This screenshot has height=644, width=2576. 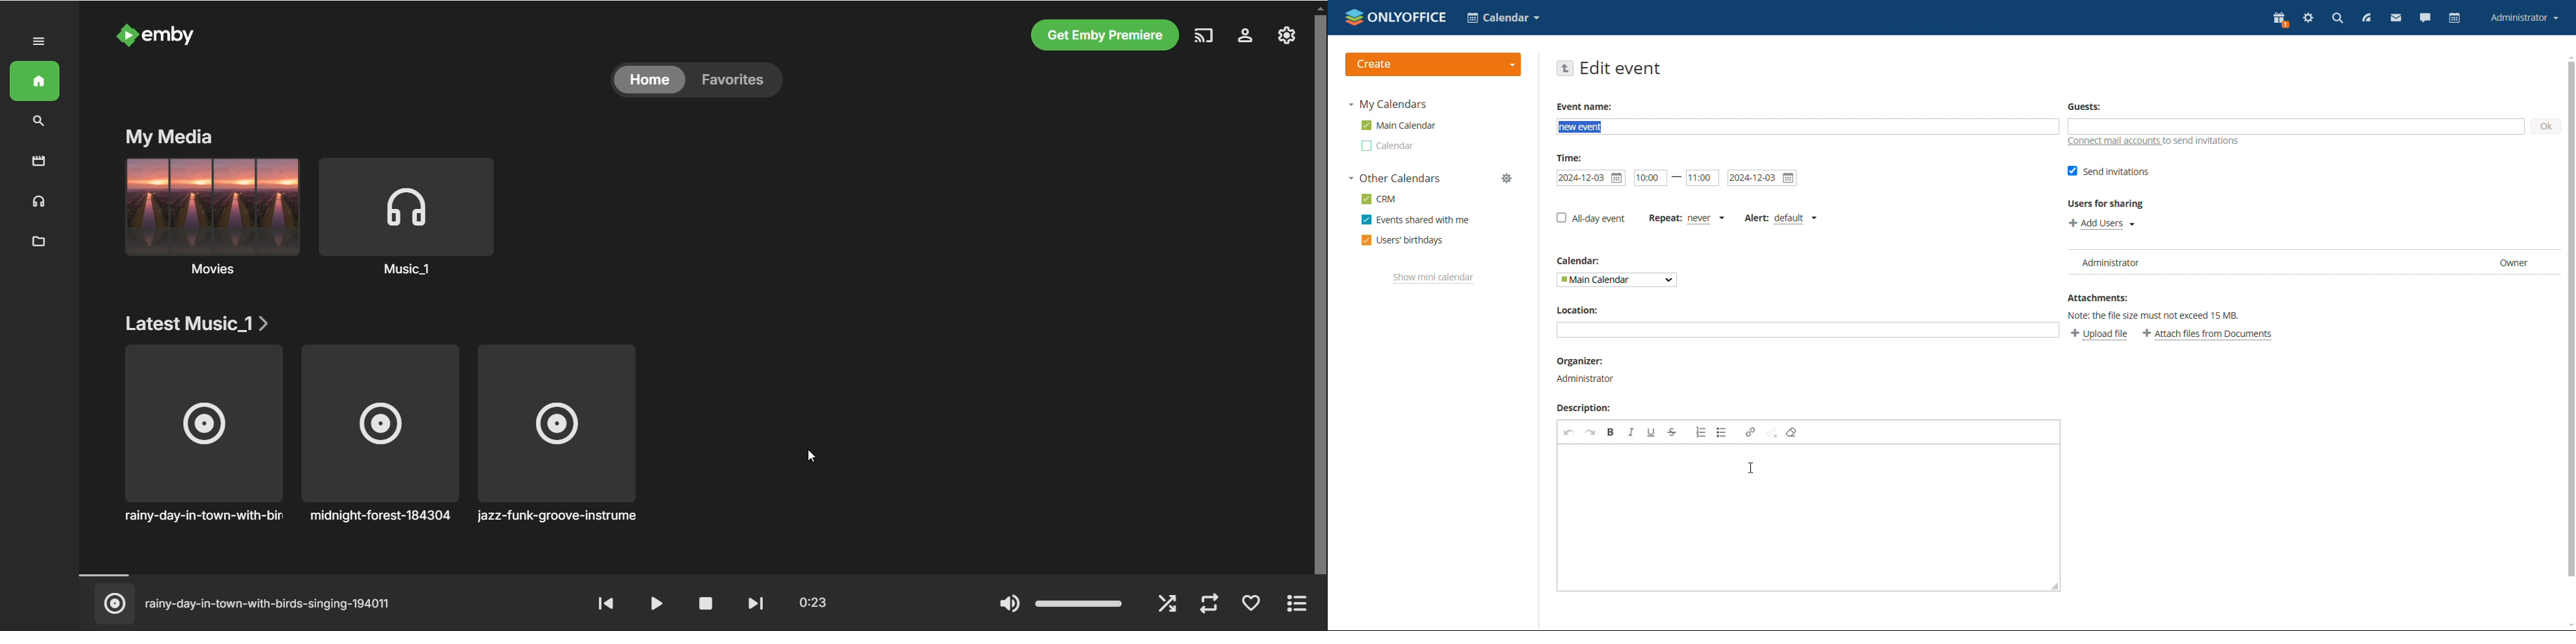 What do you see at coordinates (2280, 20) in the screenshot?
I see `present` at bounding box center [2280, 20].